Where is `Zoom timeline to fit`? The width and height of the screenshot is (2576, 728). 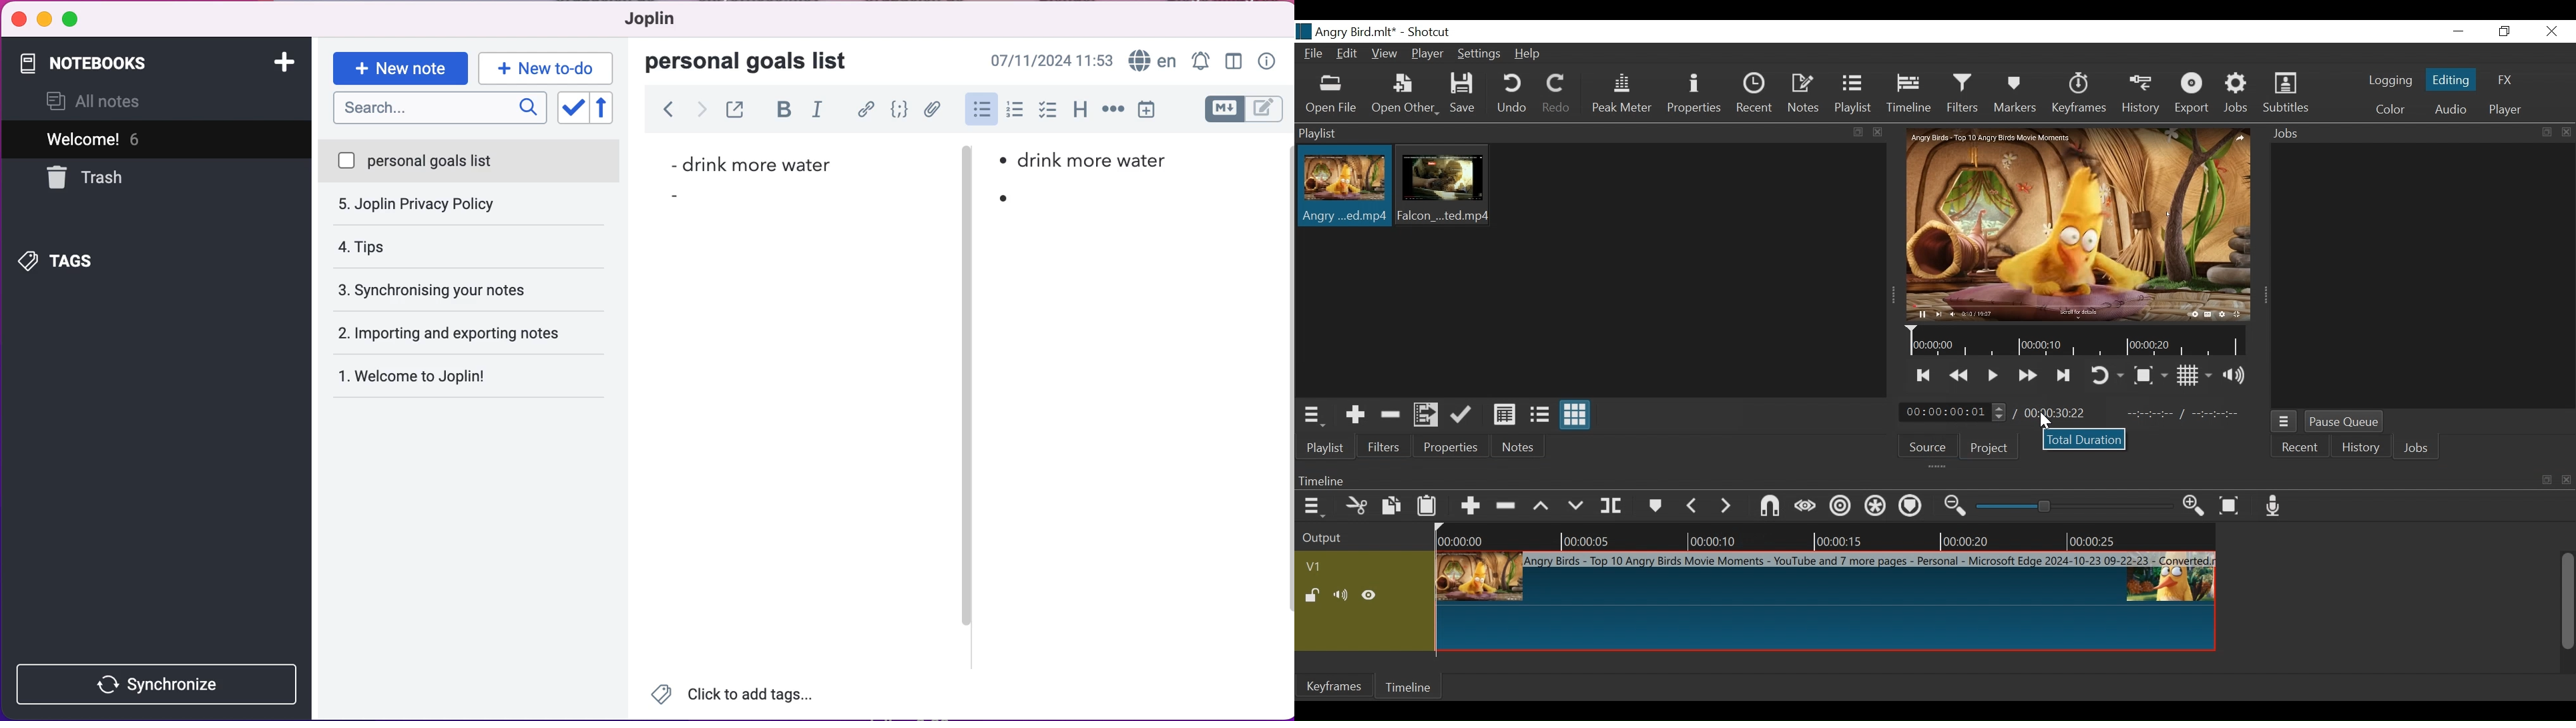
Zoom timeline to fit is located at coordinates (2230, 505).